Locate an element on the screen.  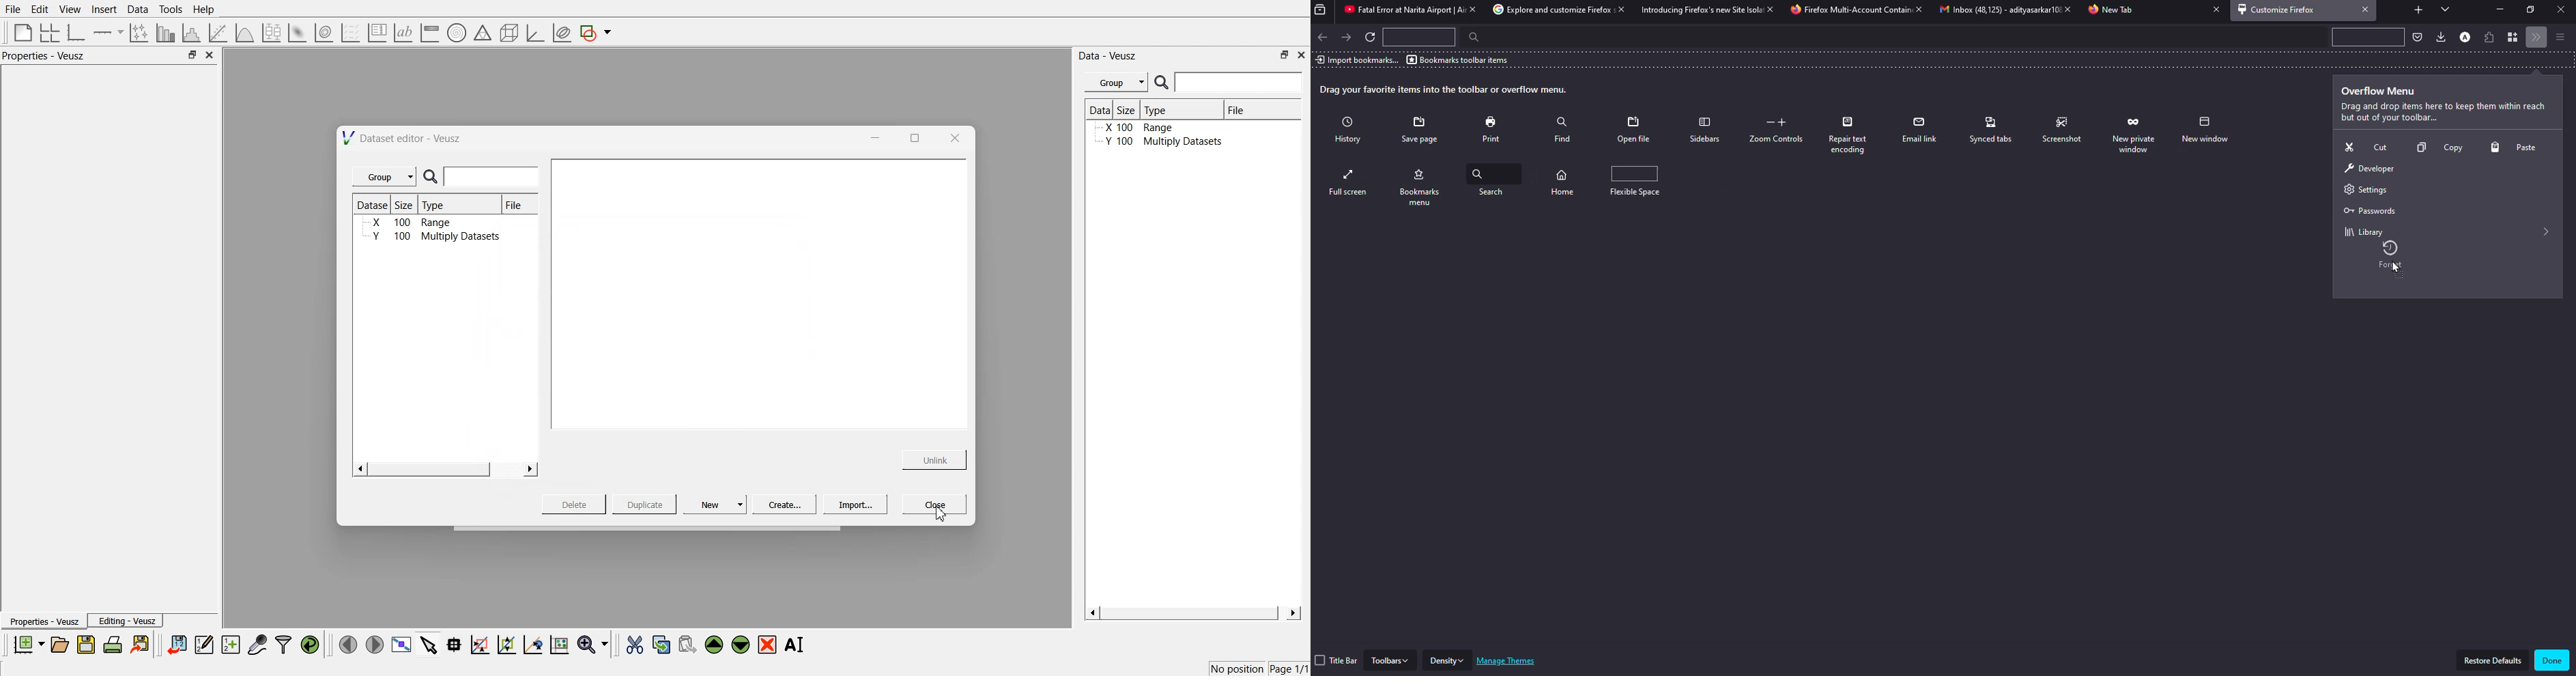
File is located at coordinates (14, 10).